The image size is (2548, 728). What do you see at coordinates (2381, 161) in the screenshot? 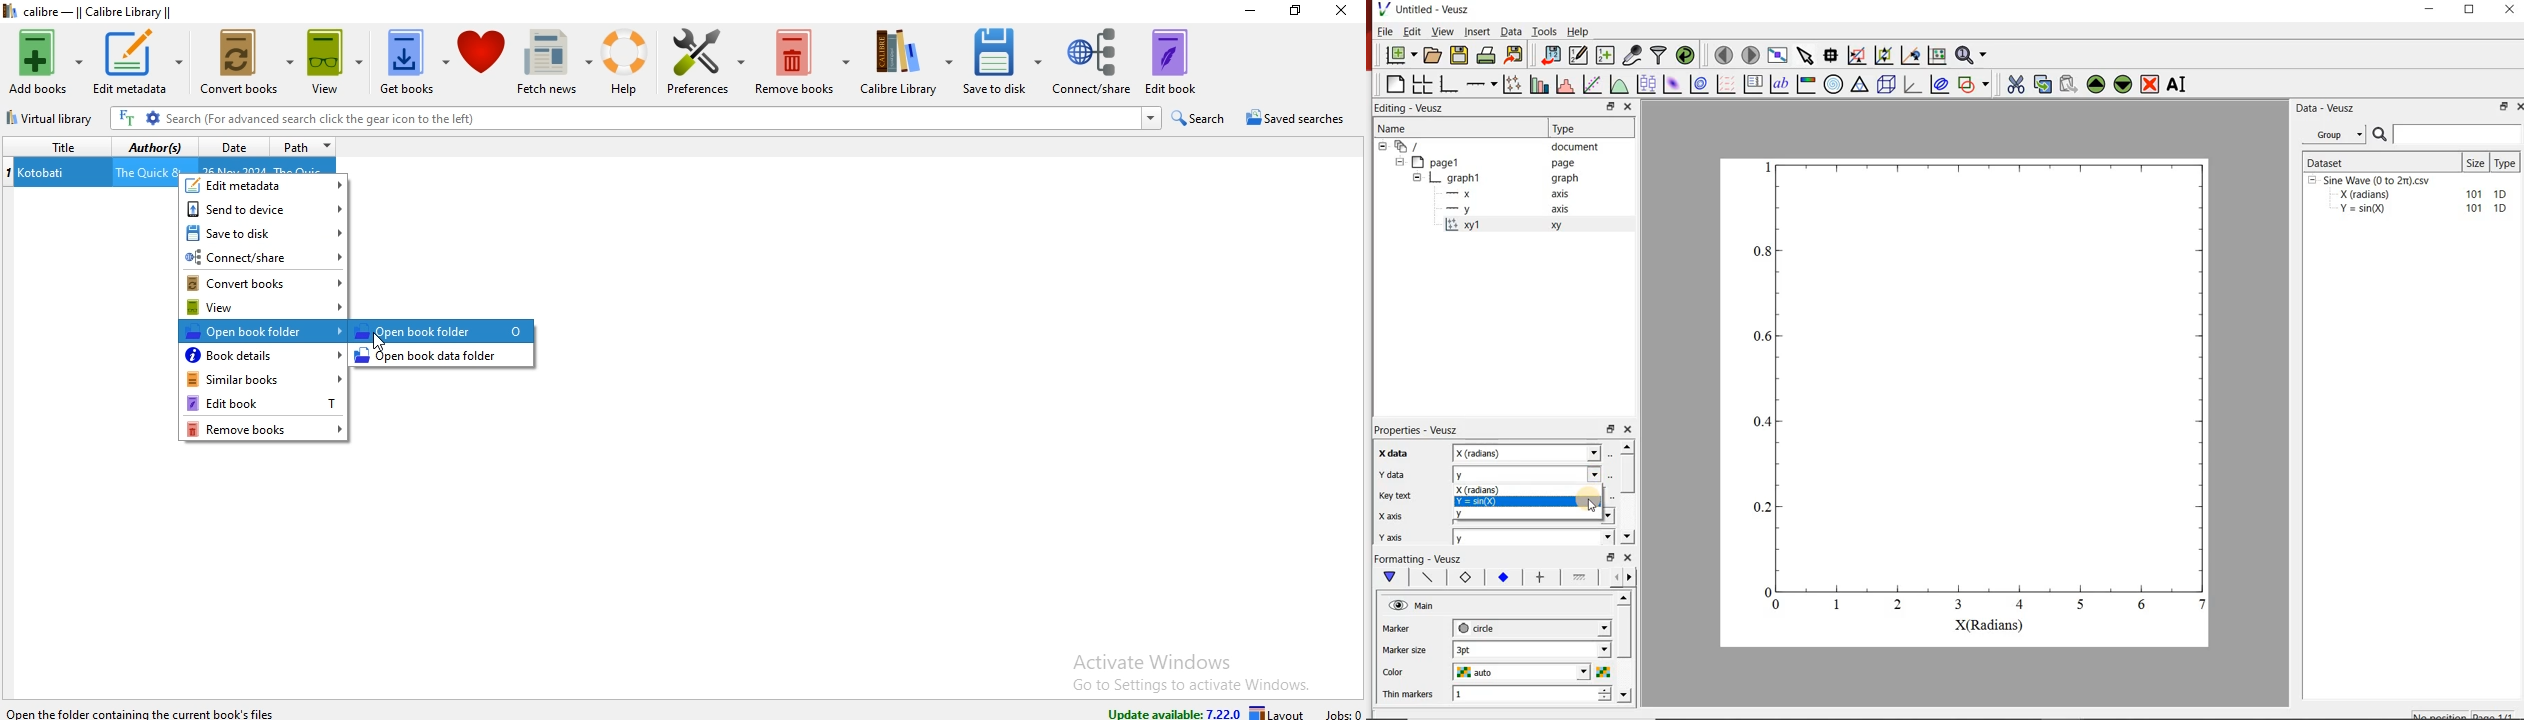
I see `Dataset` at bounding box center [2381, 161].